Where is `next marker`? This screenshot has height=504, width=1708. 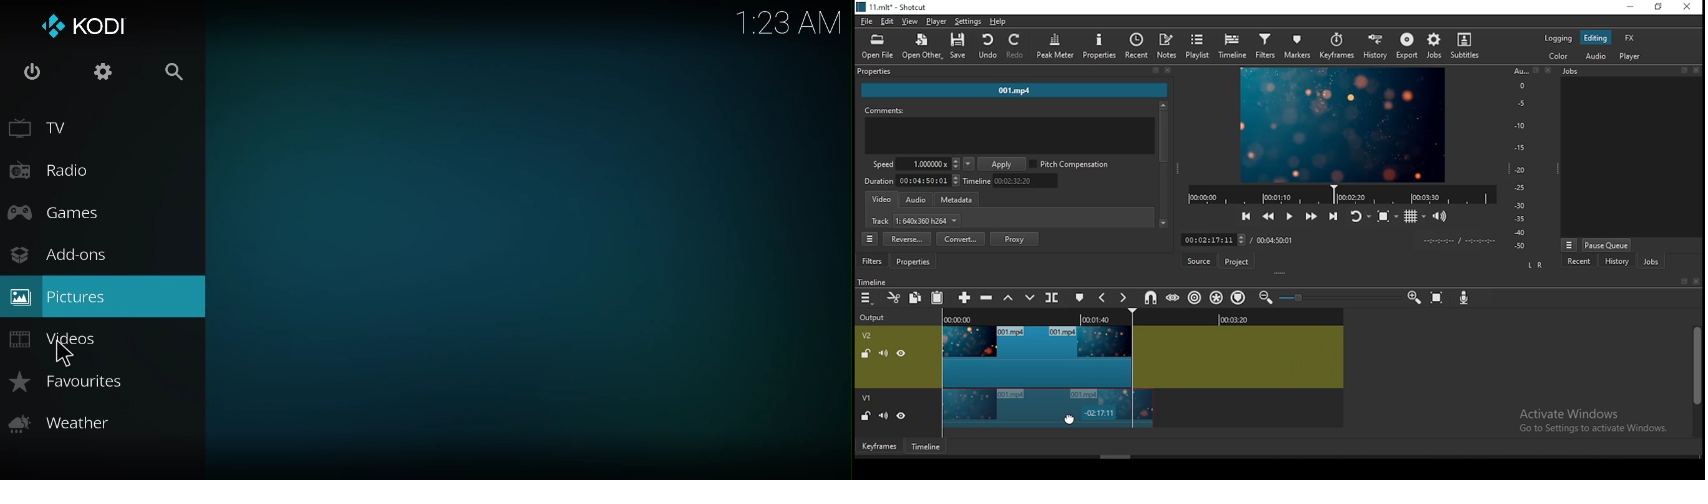 next marker is located at coordinates (1123, 299).